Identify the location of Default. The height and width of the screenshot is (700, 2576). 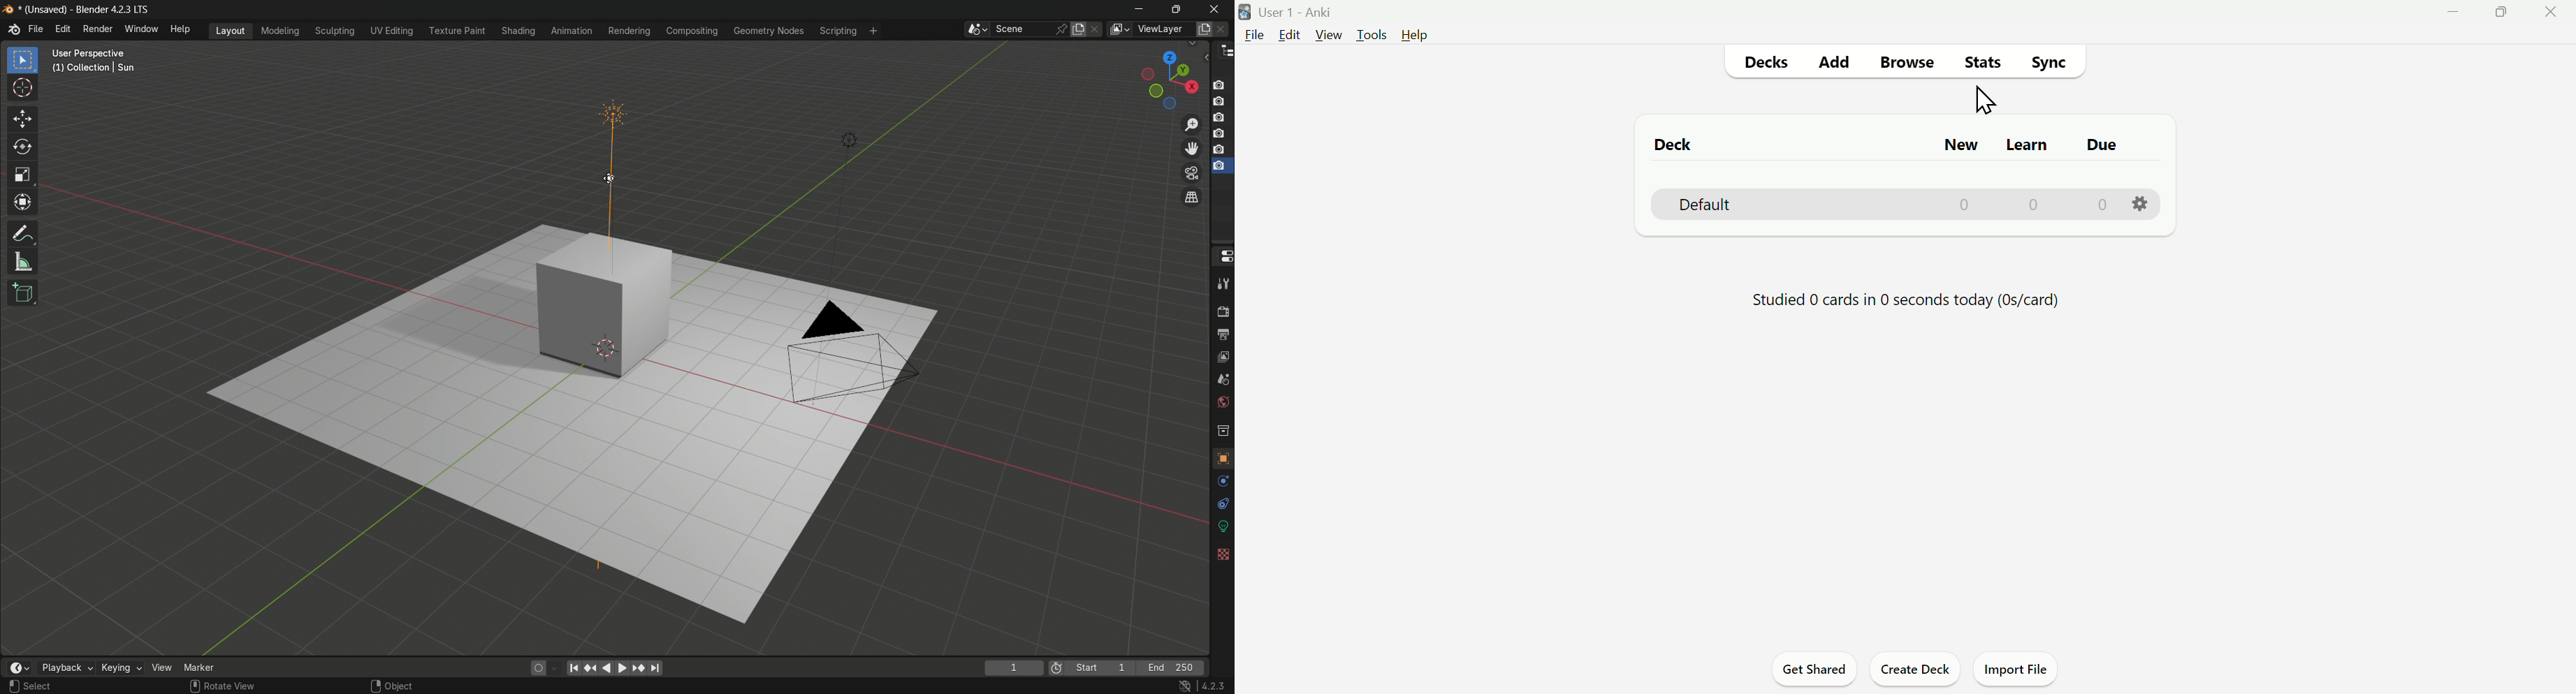
(1713, 205).